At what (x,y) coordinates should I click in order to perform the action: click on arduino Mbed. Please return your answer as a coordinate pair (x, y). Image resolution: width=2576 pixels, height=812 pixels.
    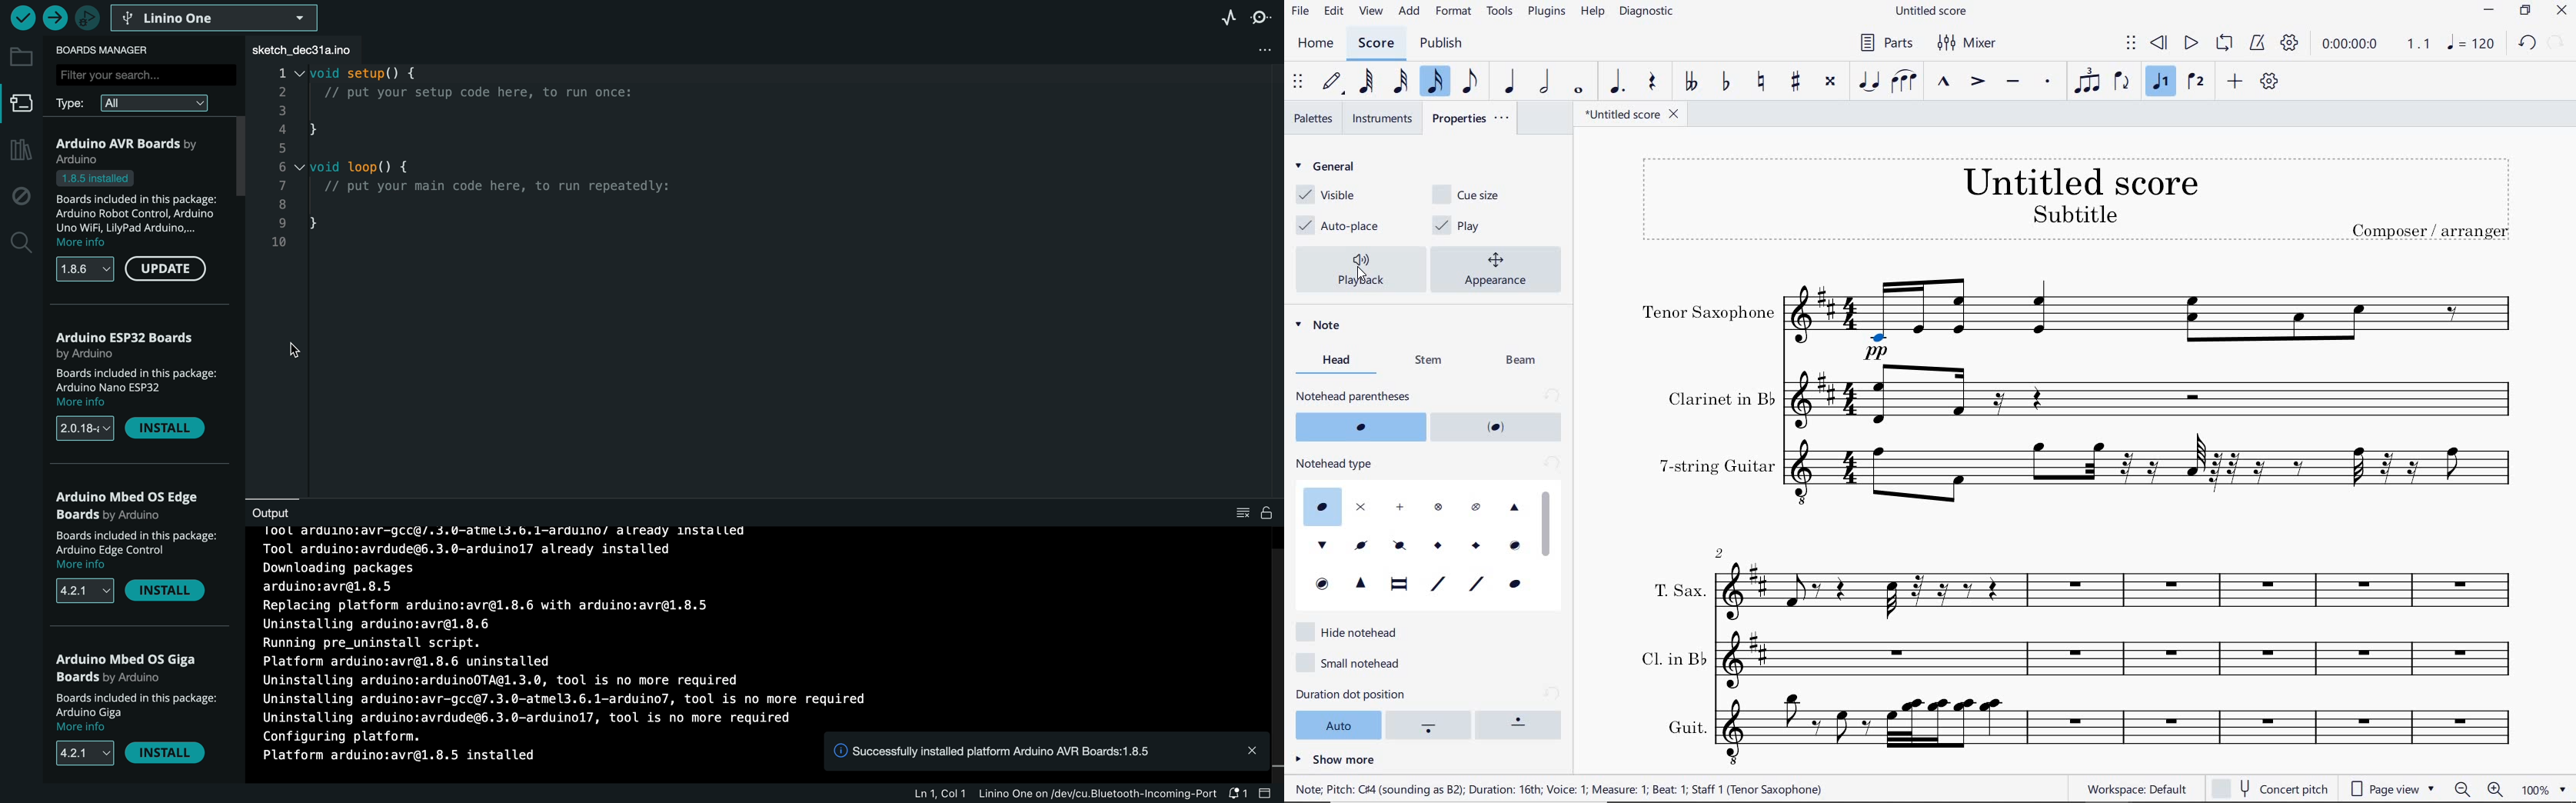
    Looking at the image, I should click on (135, 508).